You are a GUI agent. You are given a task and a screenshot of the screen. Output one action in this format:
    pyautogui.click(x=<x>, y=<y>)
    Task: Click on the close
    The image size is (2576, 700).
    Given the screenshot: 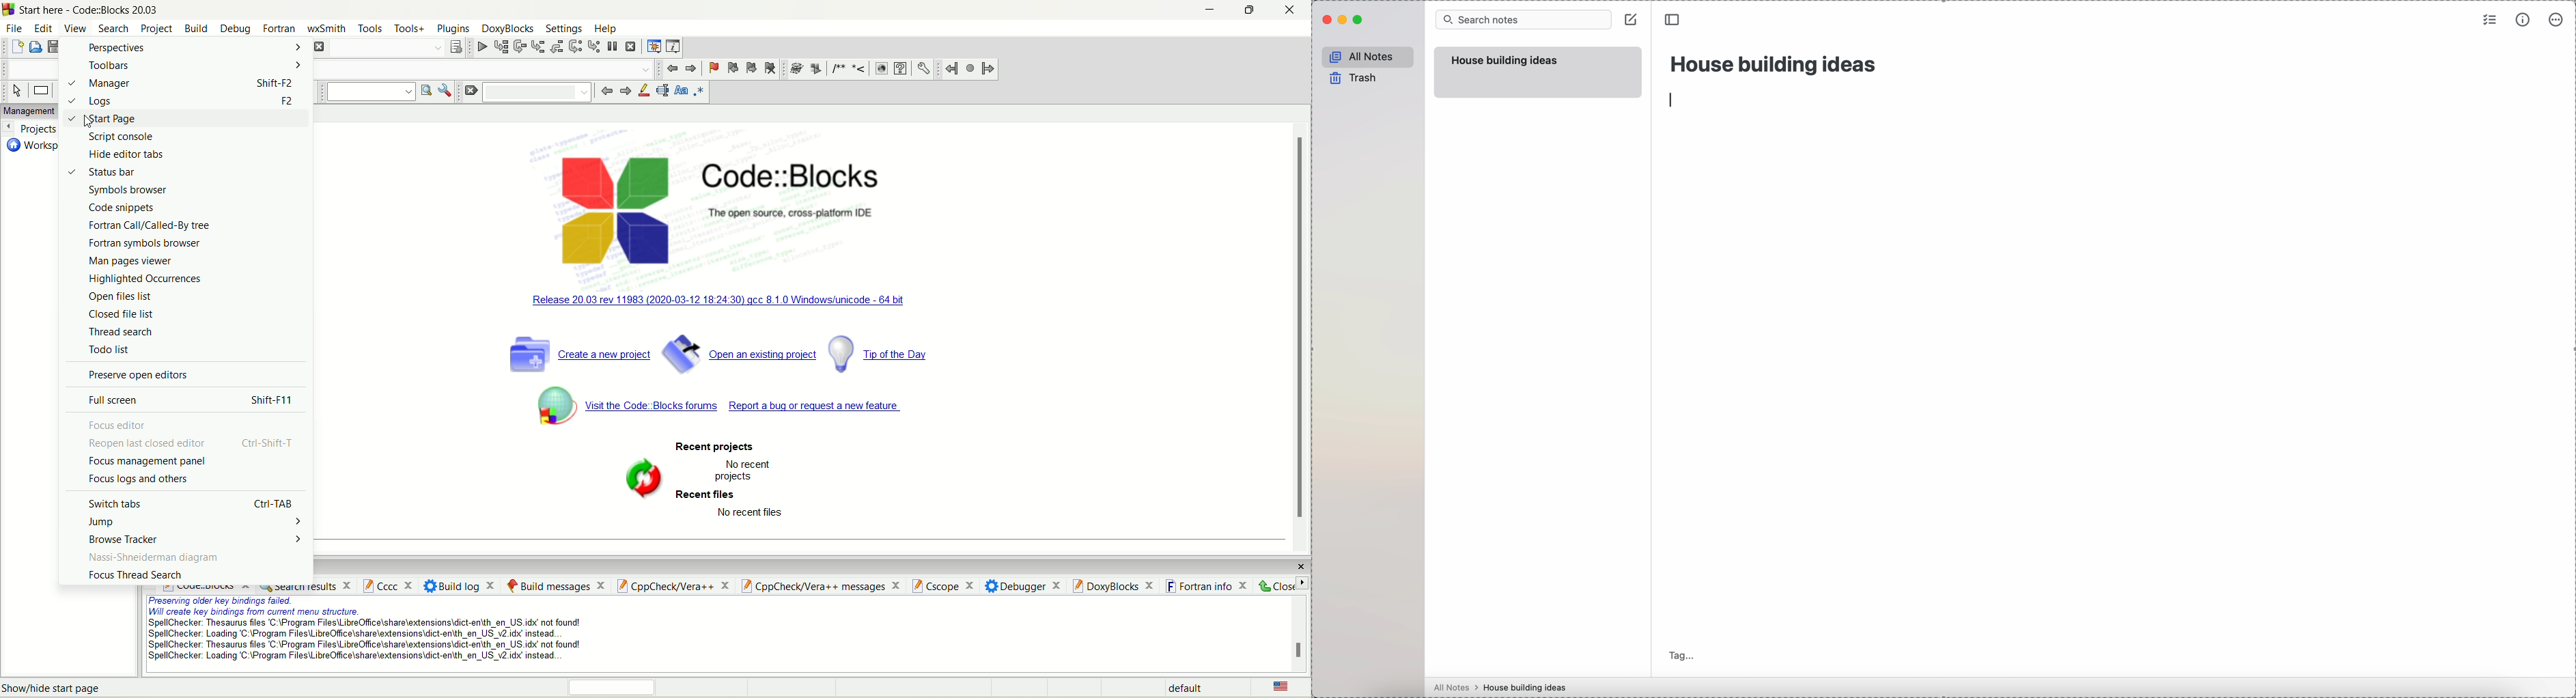 What is the action you would take?
    pyautogui.click(x=1291, y=15)
    